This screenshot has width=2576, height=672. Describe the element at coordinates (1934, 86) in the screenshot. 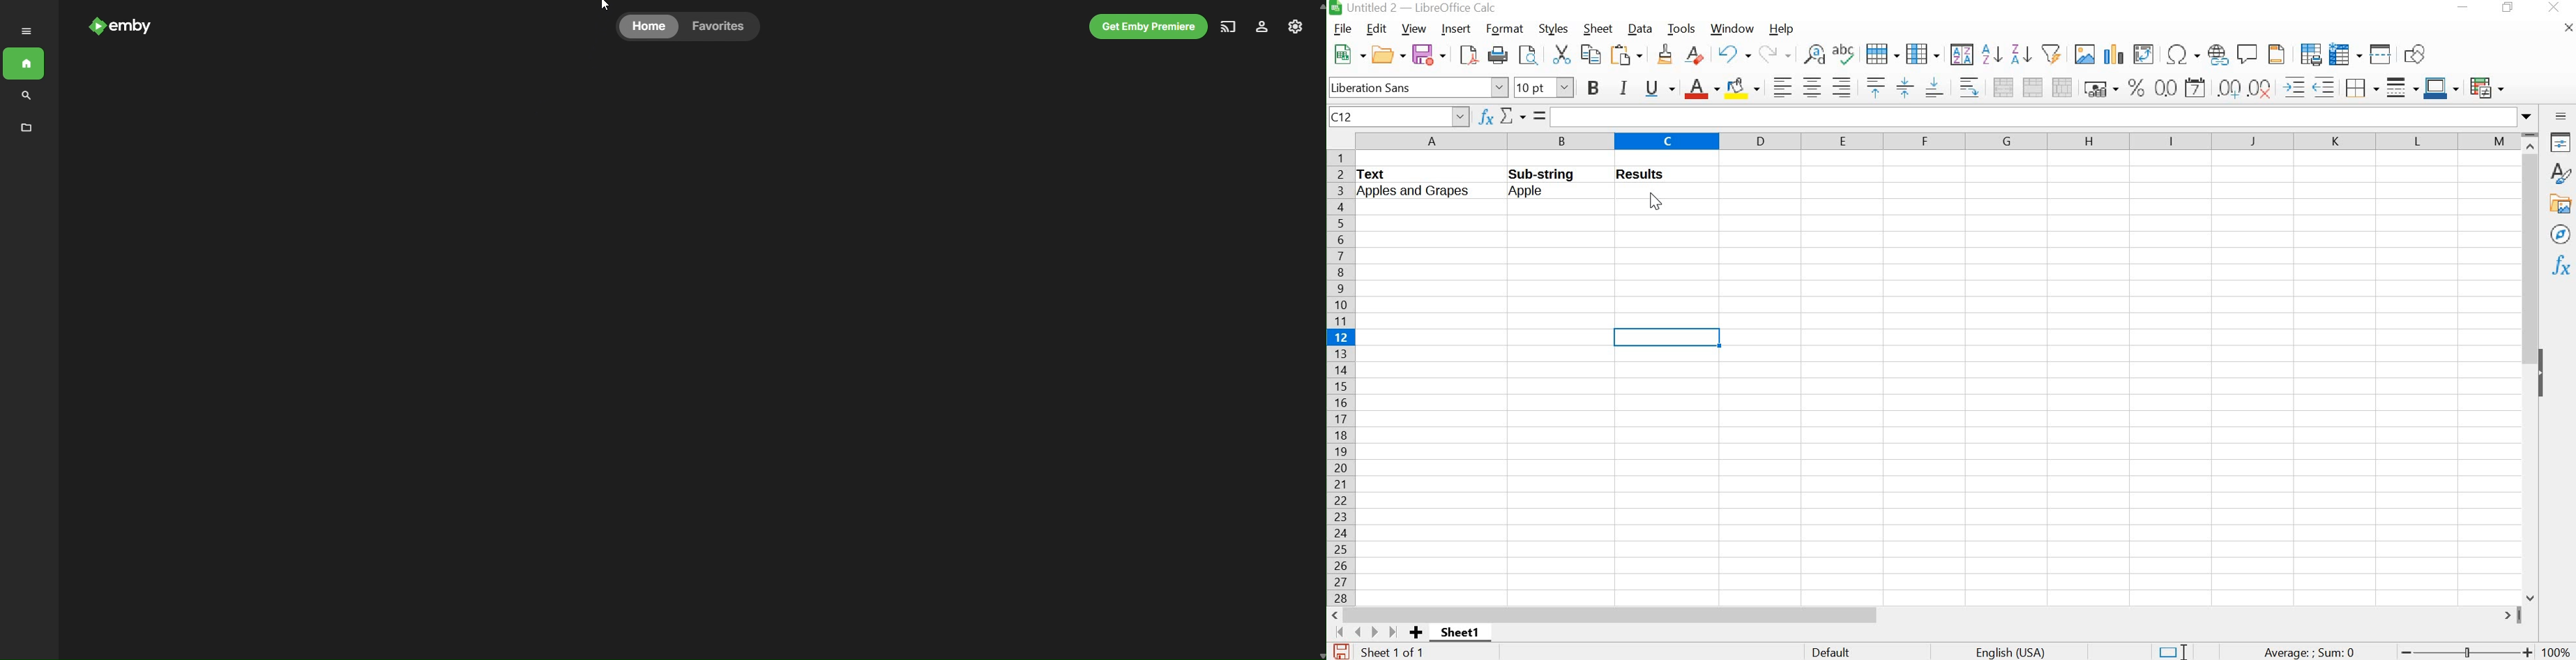

I see `align bottom` at that location.